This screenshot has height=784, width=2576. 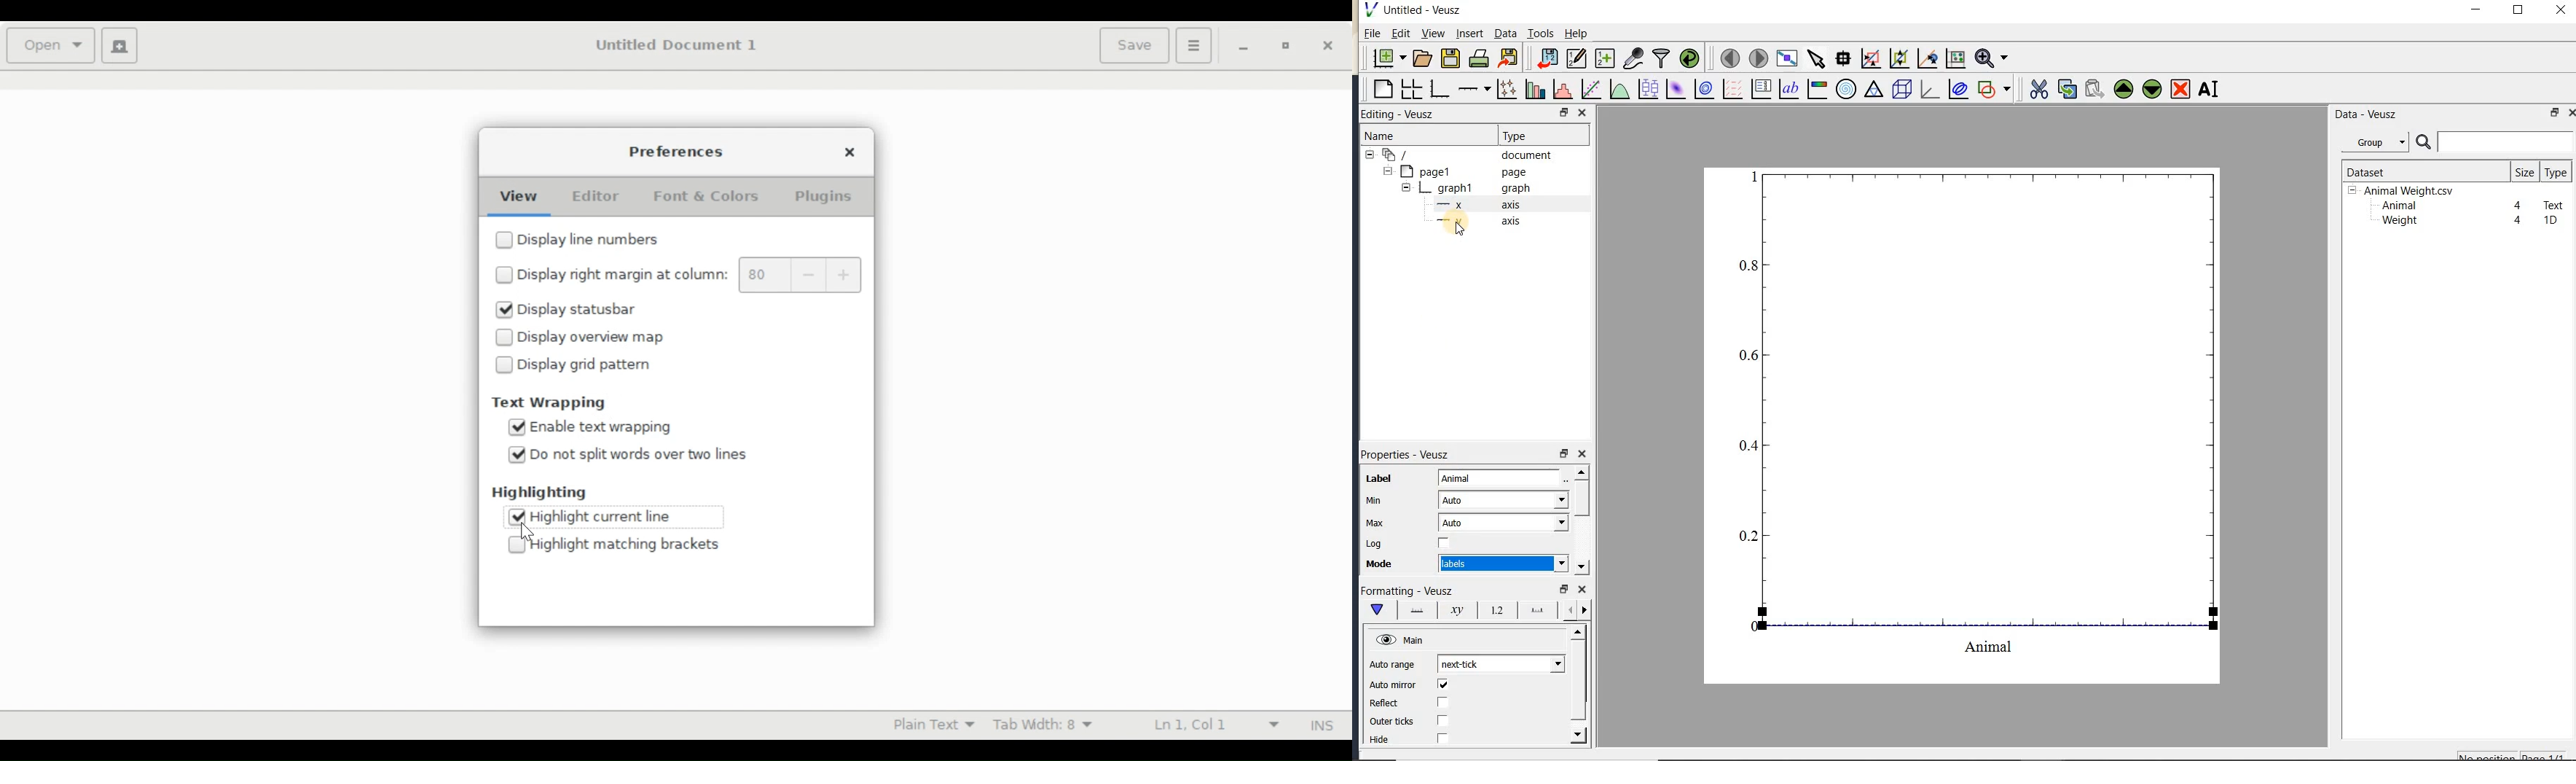 I want to click on import data into Veusz, so click(x=1547, y=59).